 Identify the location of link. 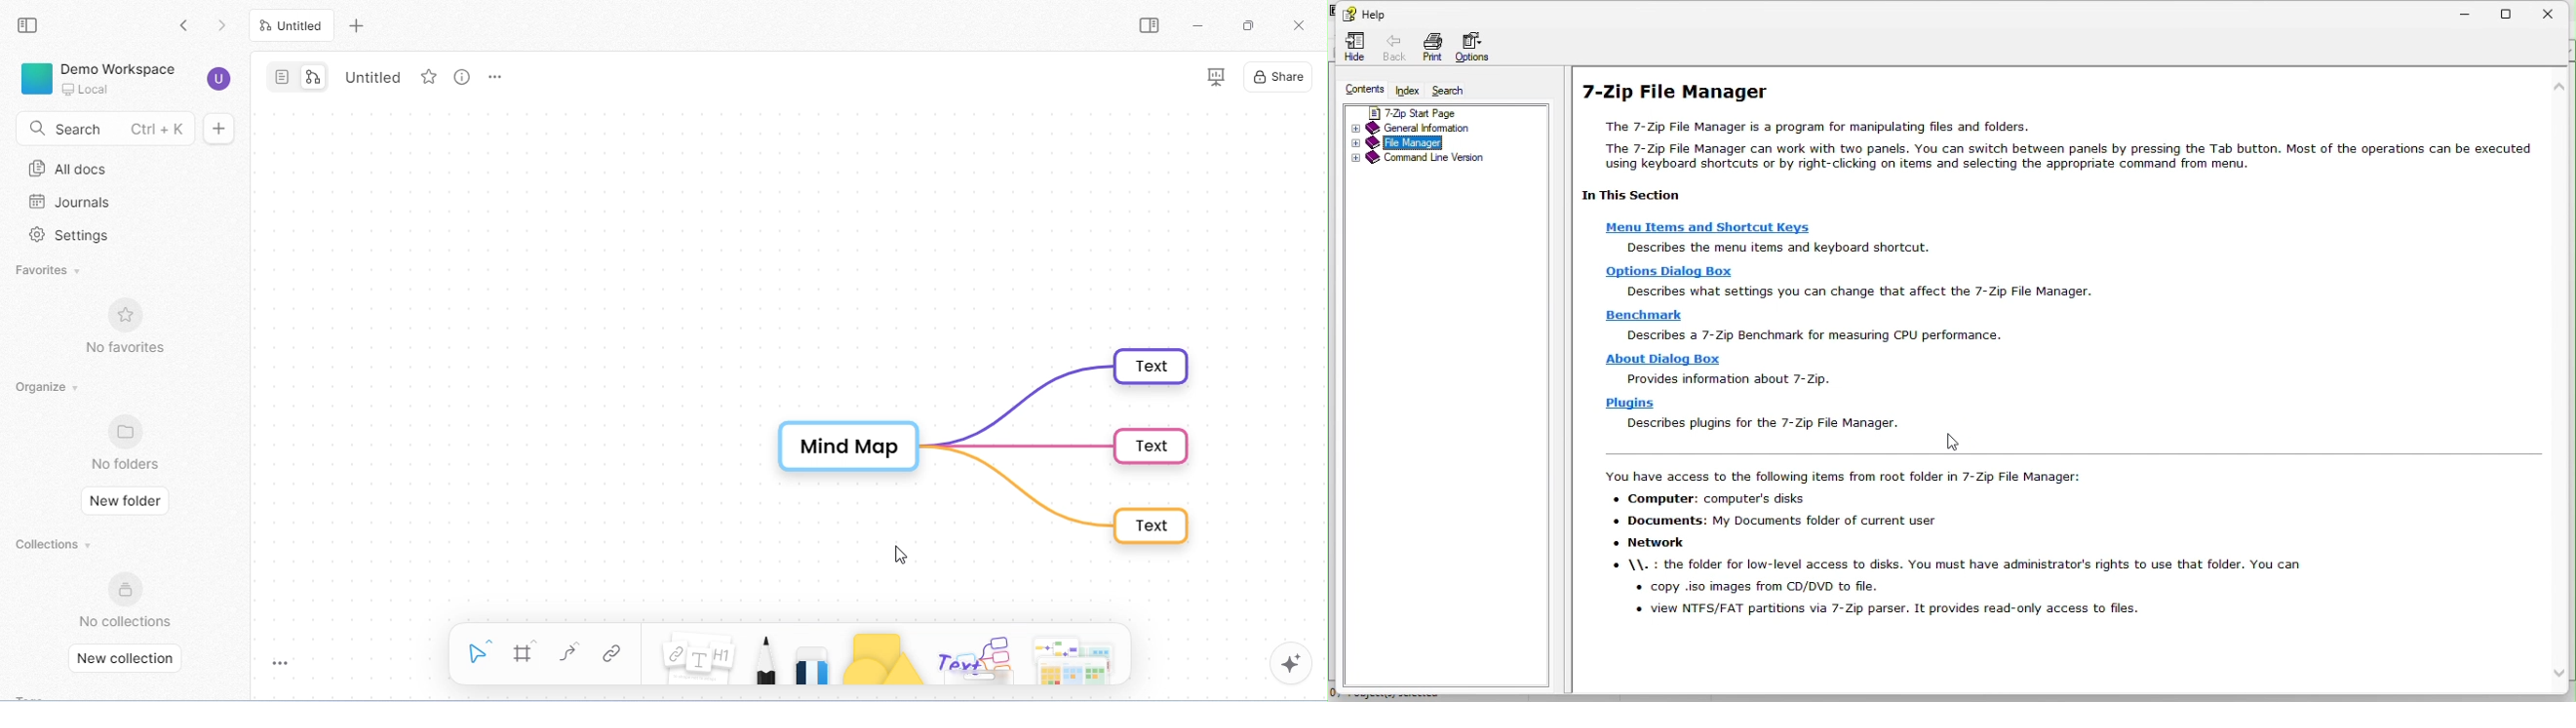
(611, 655).